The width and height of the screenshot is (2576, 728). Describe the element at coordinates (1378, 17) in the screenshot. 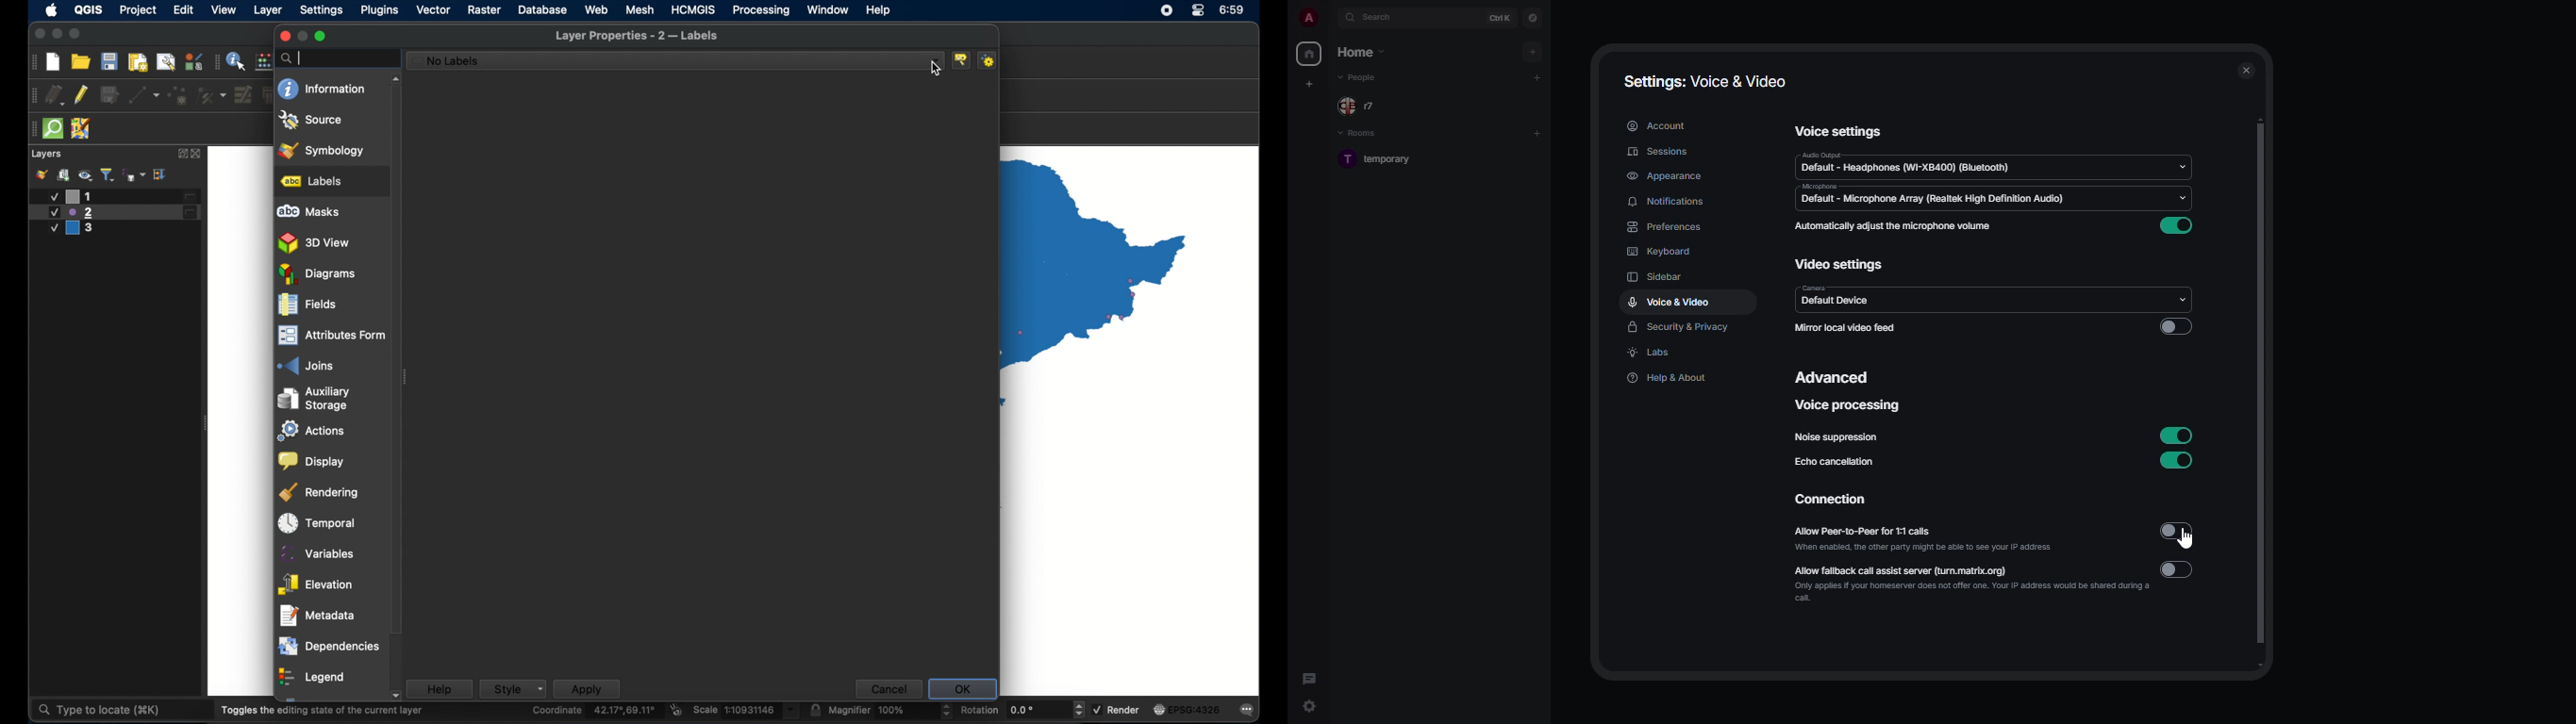

I see `search` at that location.